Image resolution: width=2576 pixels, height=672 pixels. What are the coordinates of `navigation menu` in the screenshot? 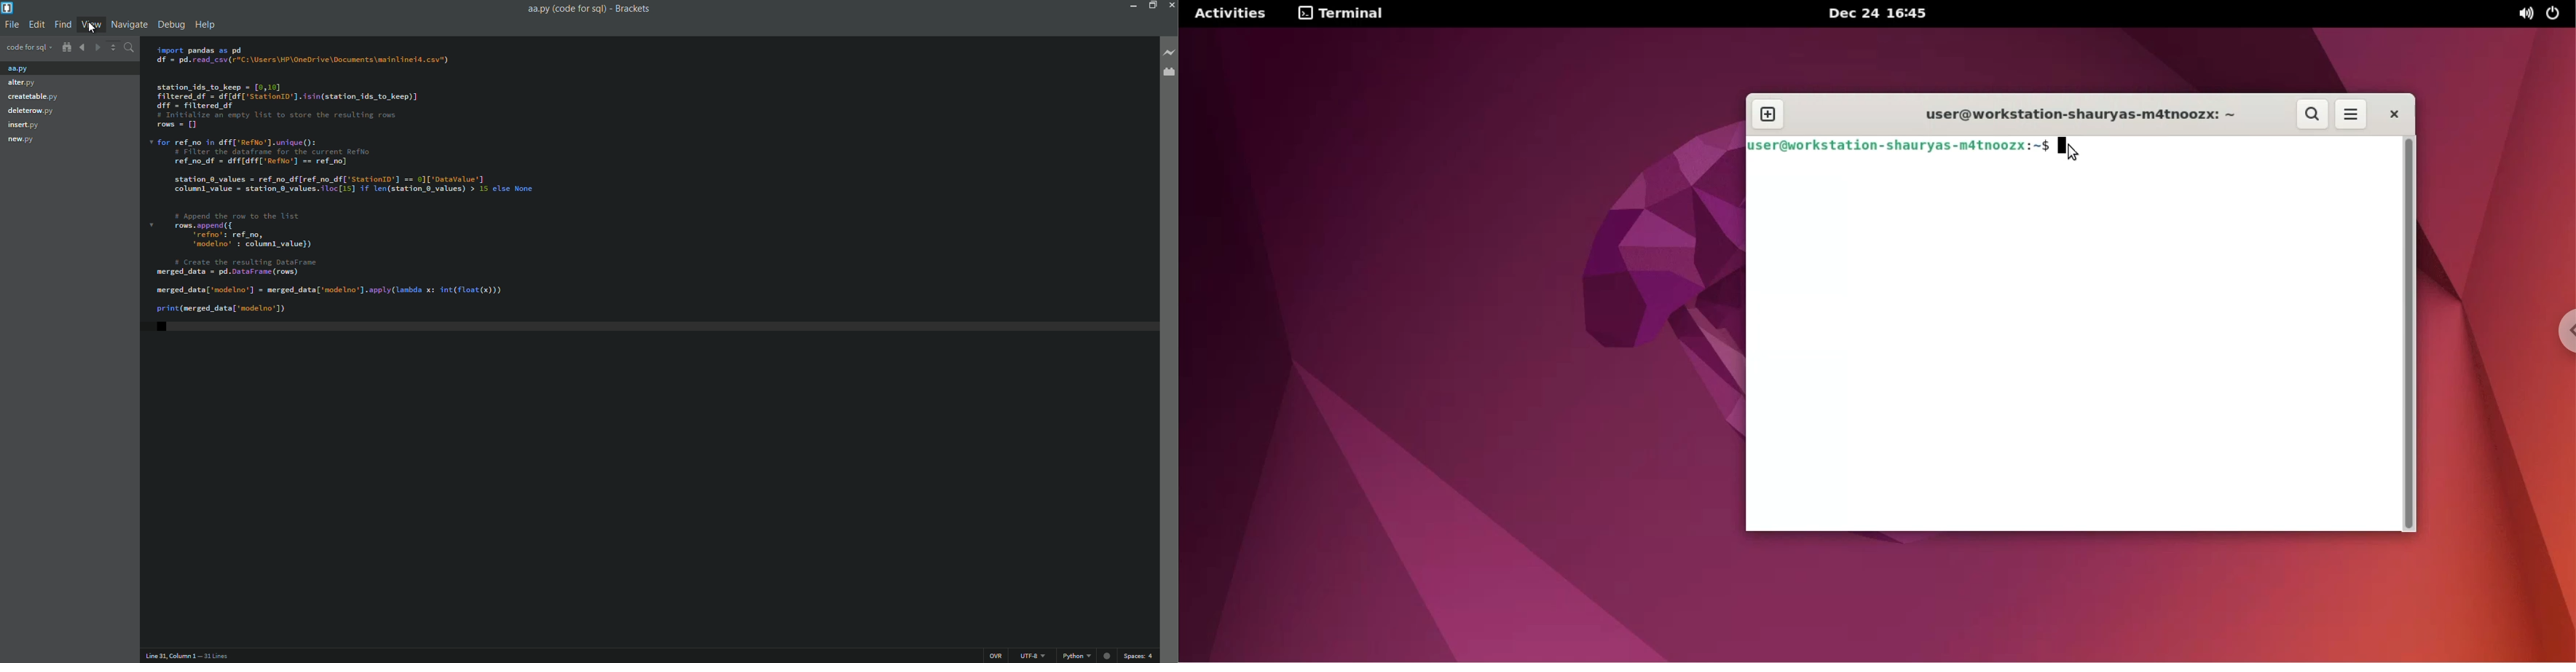 It's located at (129, 24).